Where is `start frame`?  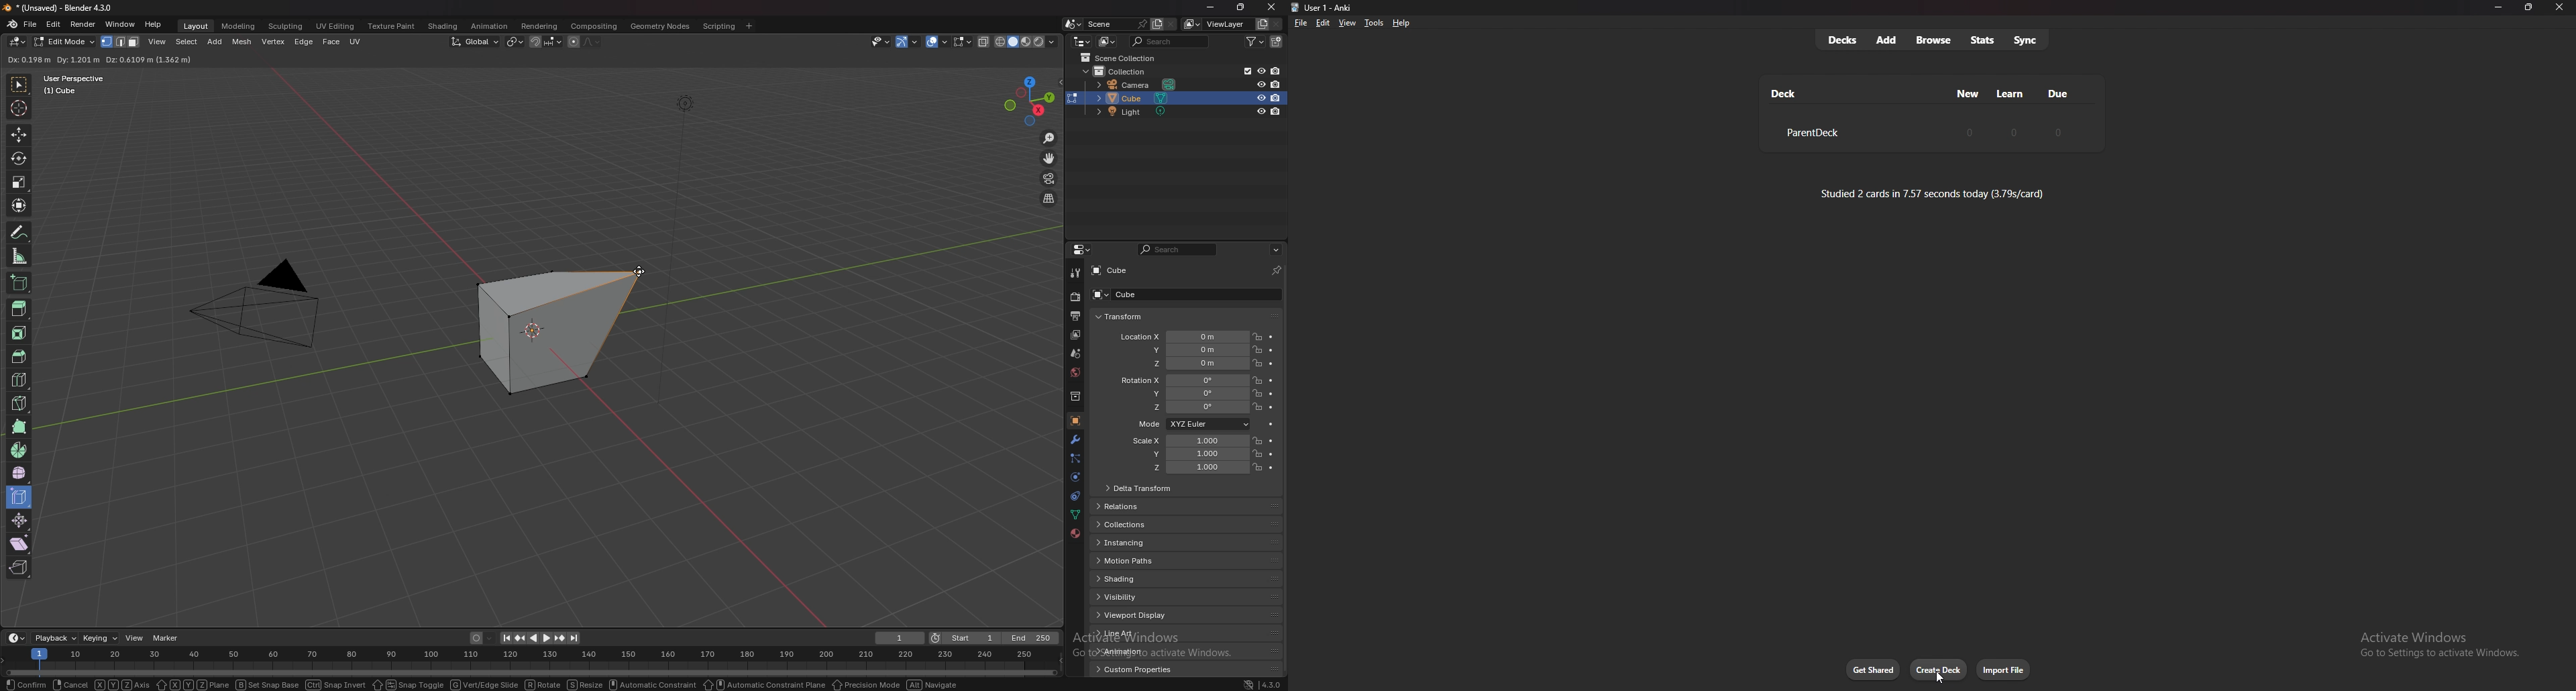 start frame is located at coordinates (967, 637).